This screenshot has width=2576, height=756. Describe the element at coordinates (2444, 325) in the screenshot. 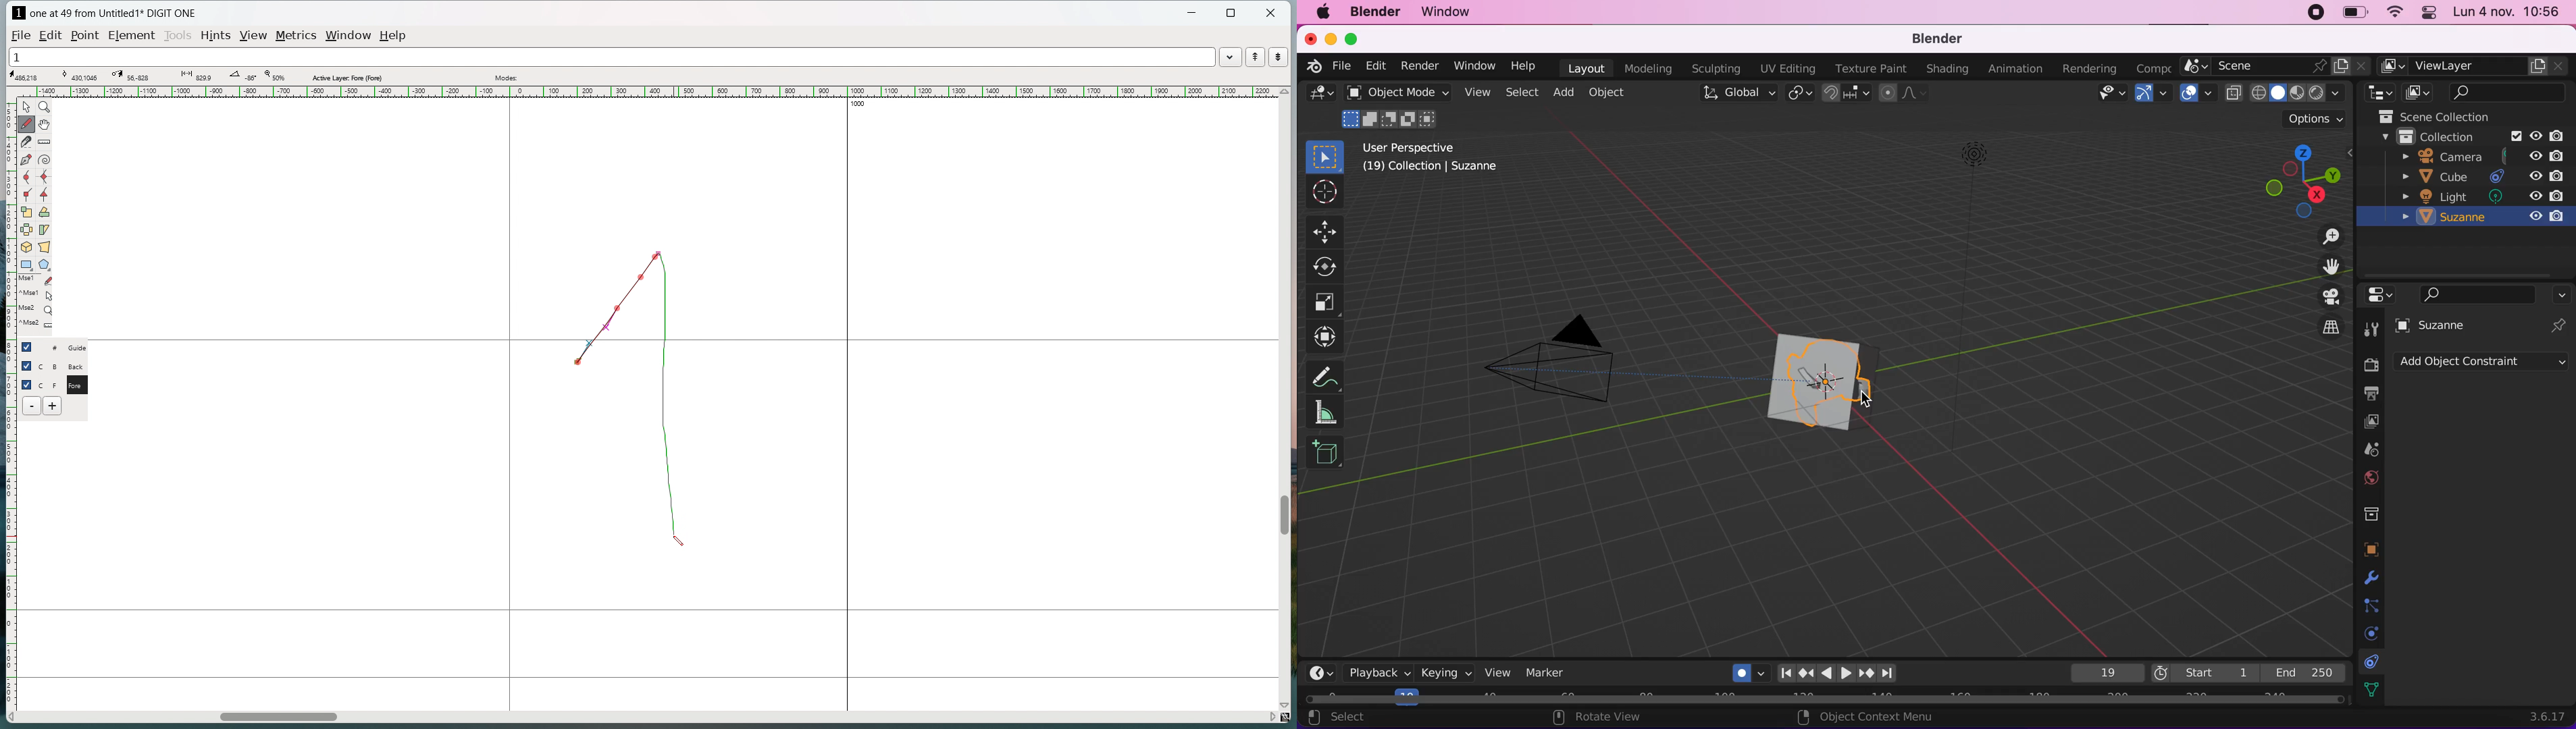

I see `suzanne` at that location.